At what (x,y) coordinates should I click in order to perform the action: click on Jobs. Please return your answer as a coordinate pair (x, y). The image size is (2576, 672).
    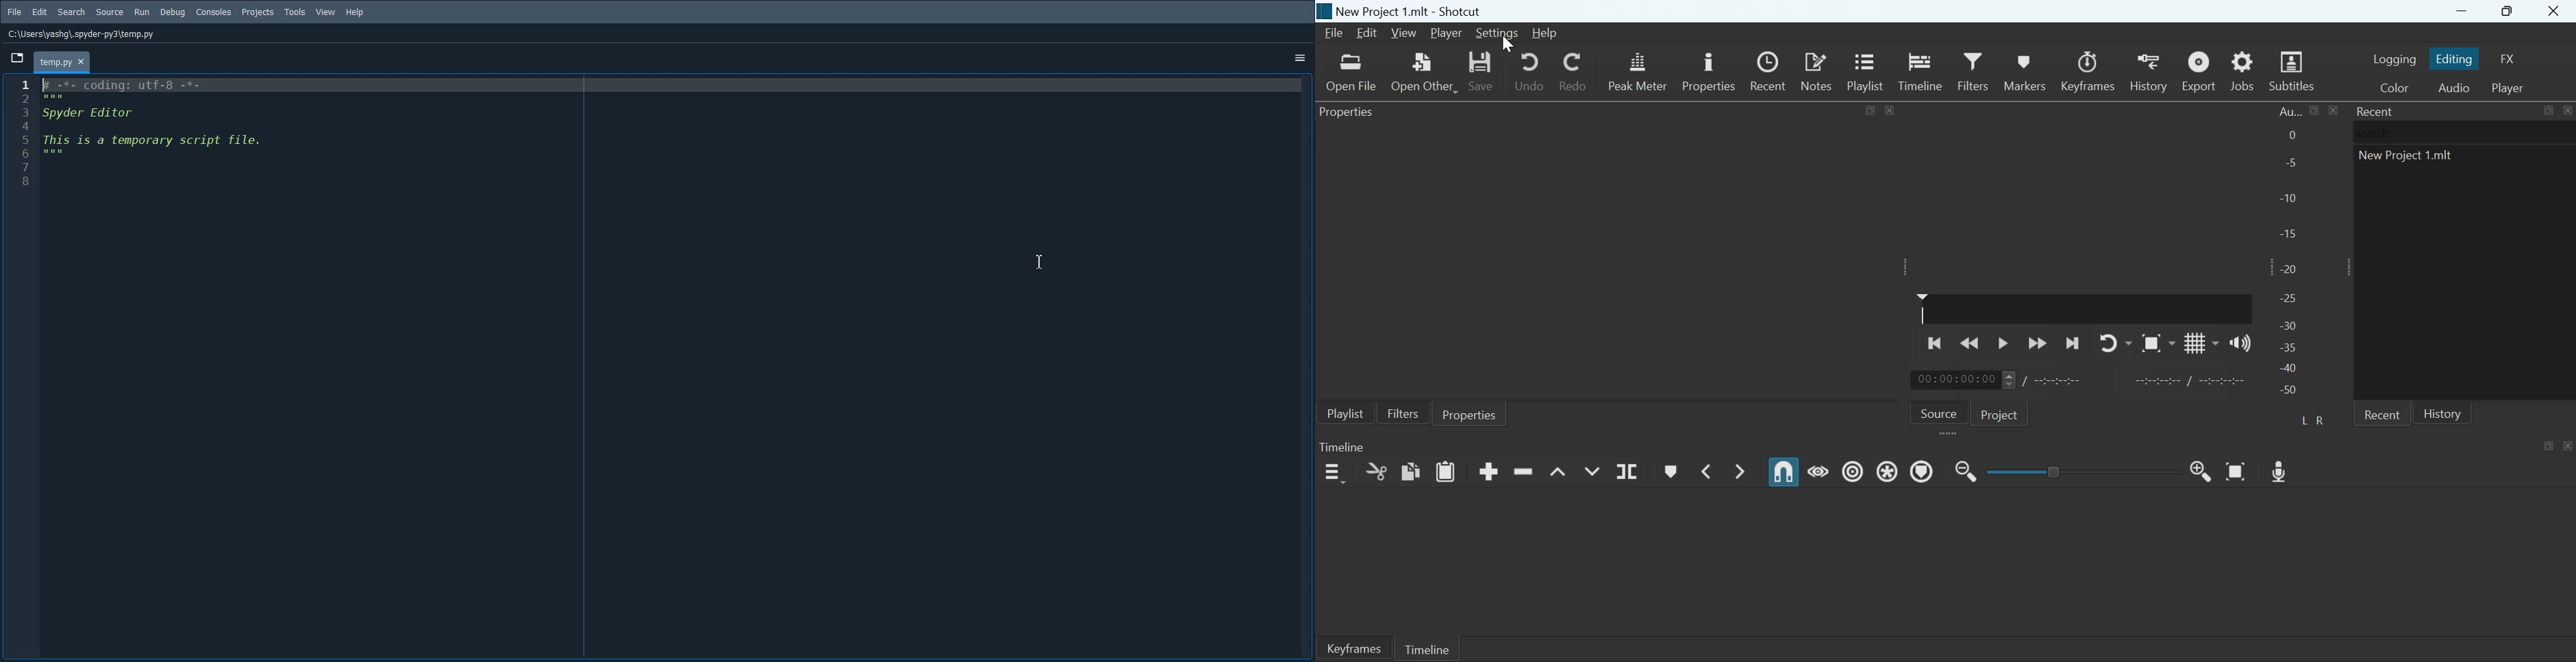
    Looking at the image, I should click on (2242, 70).